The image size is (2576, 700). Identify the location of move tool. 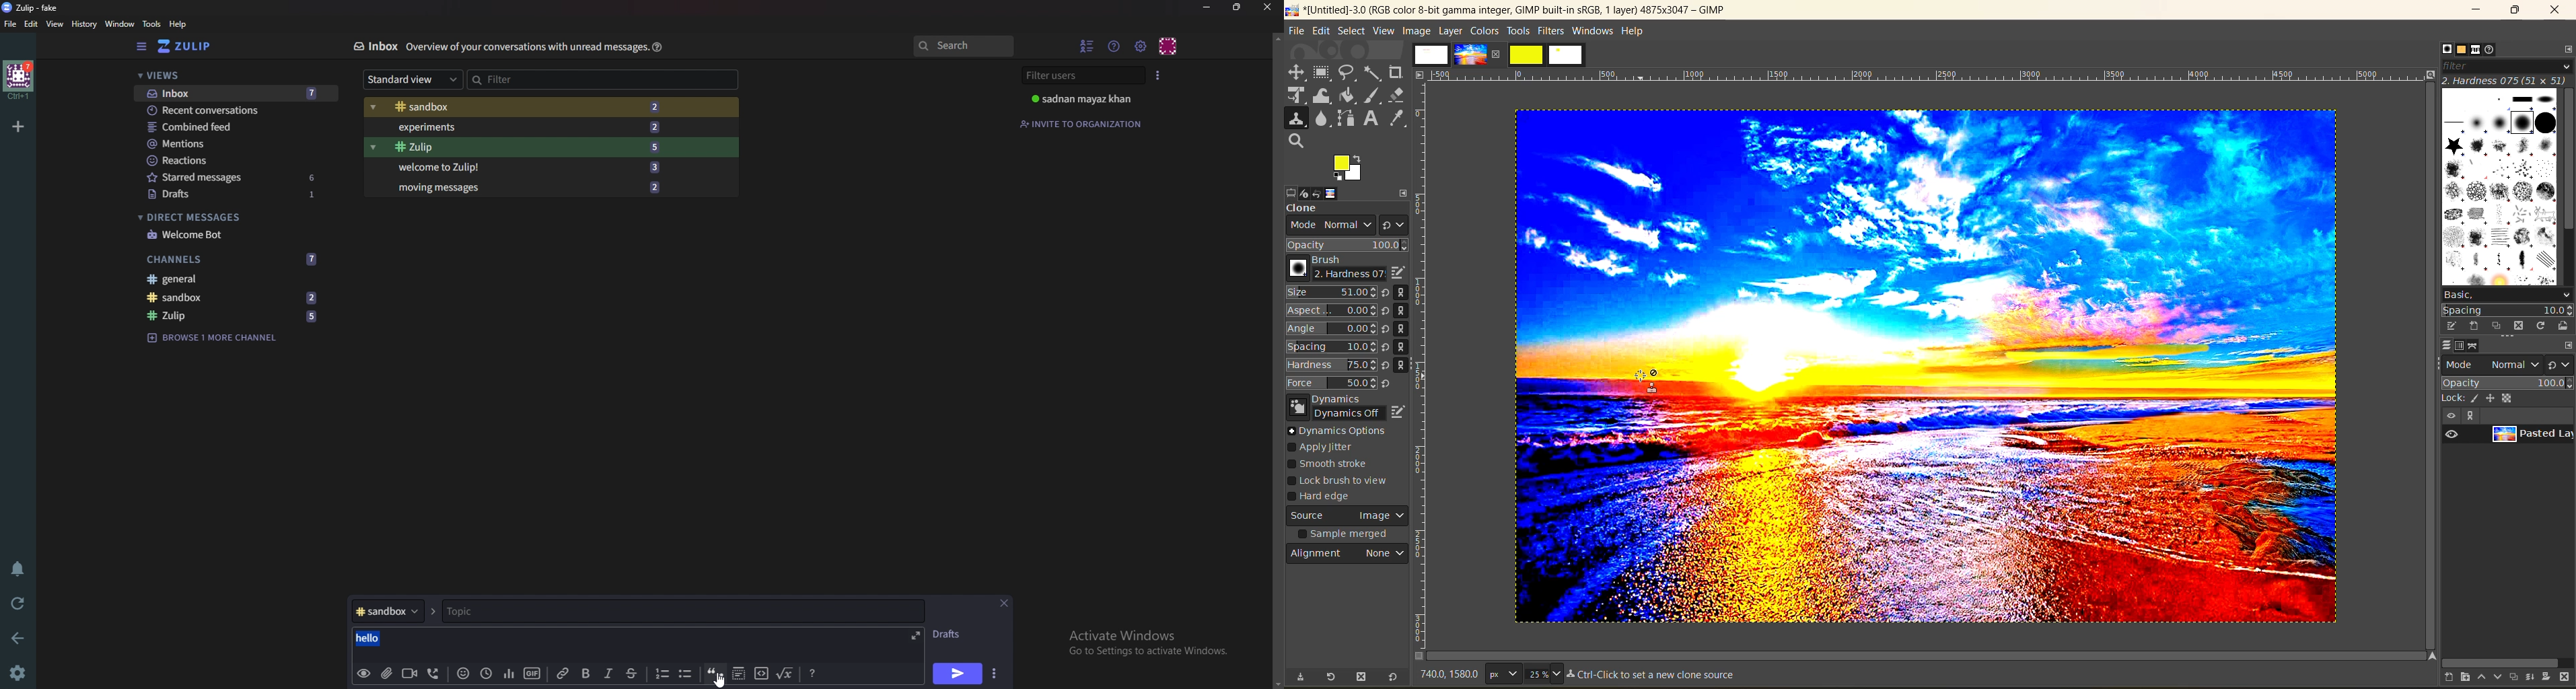
(1297, 72).